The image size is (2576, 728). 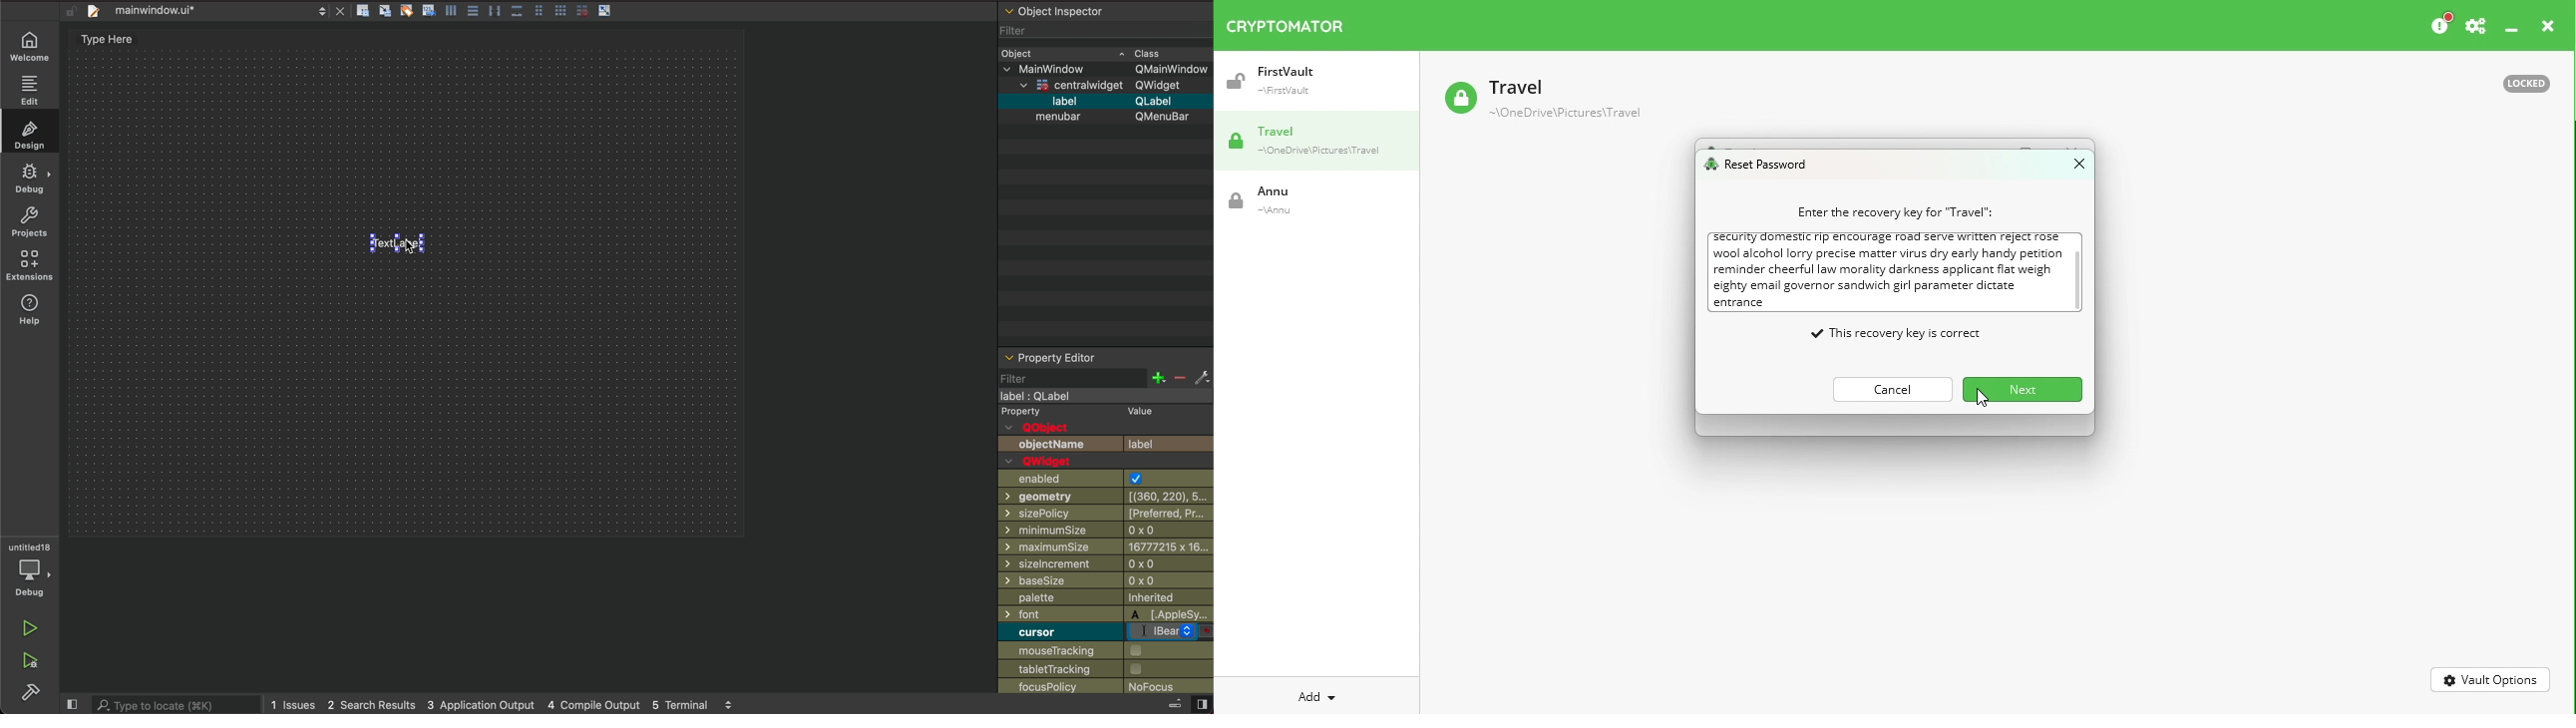 I want to click on tabletTracking, so click(x=1052, y=669).